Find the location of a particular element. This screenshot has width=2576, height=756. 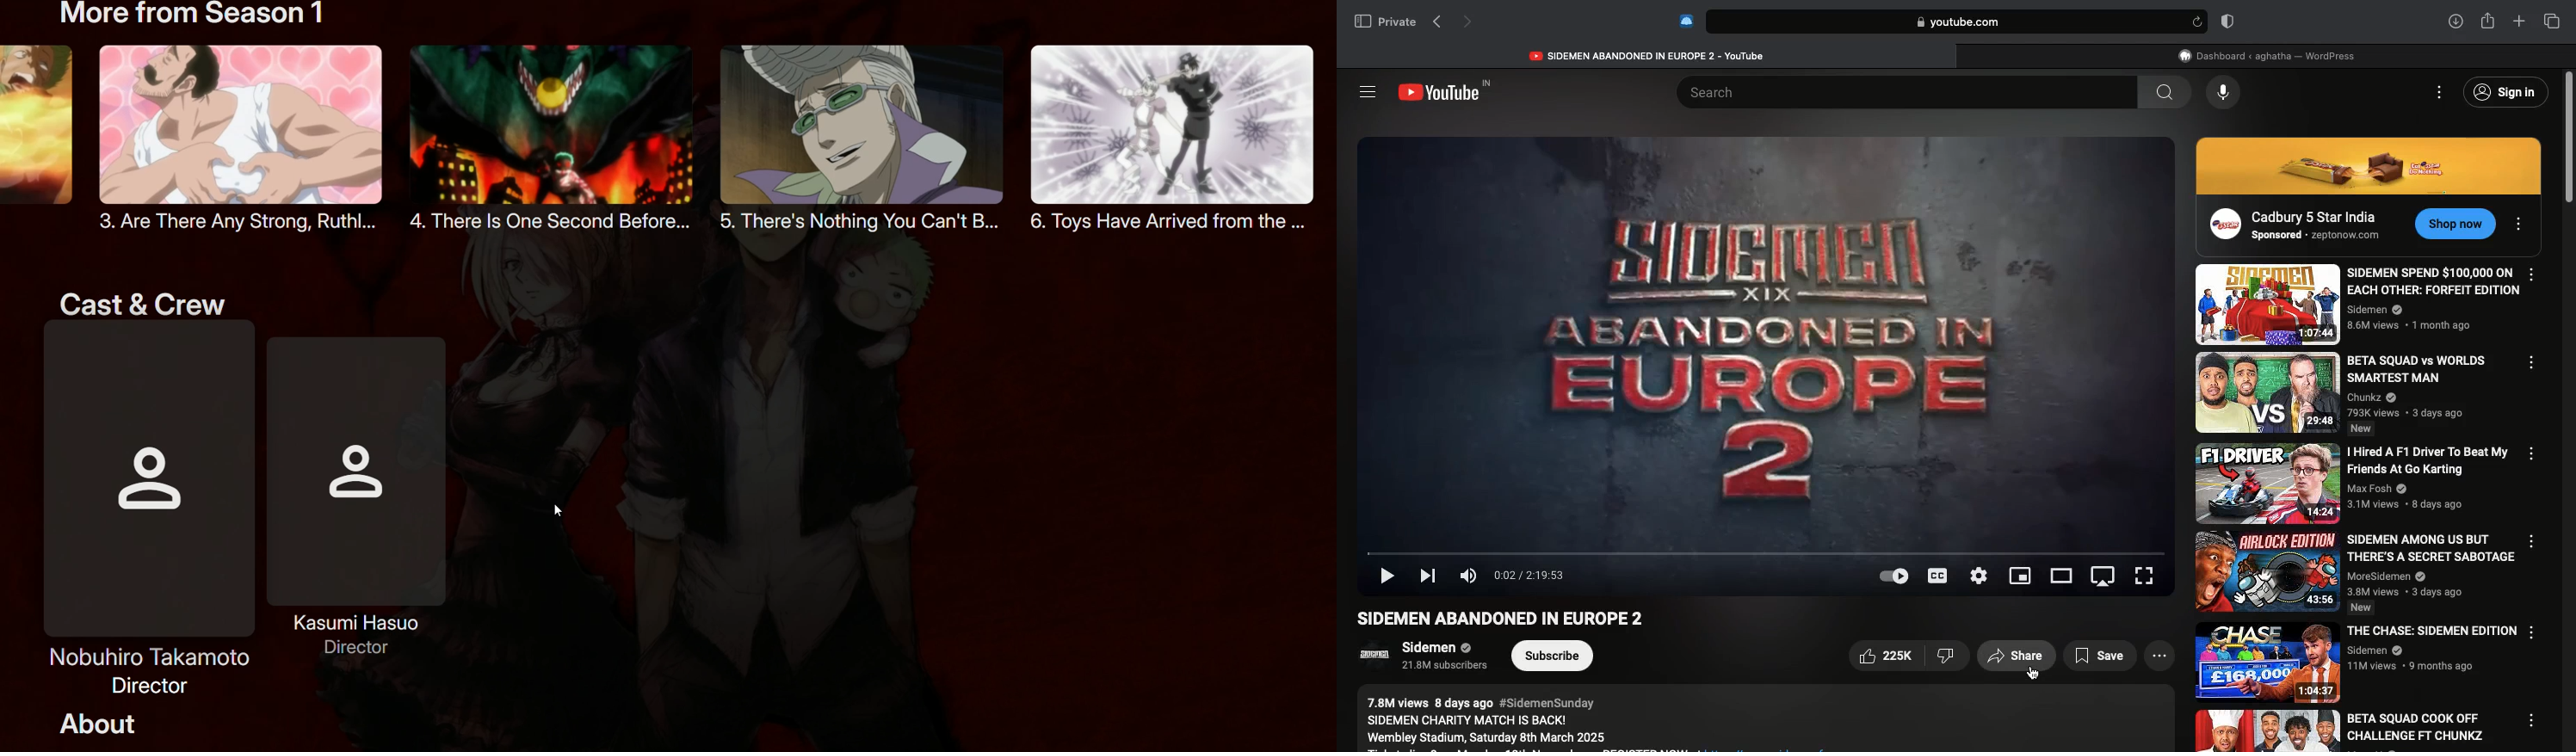

Cursor is located at coordinates (557, 509).